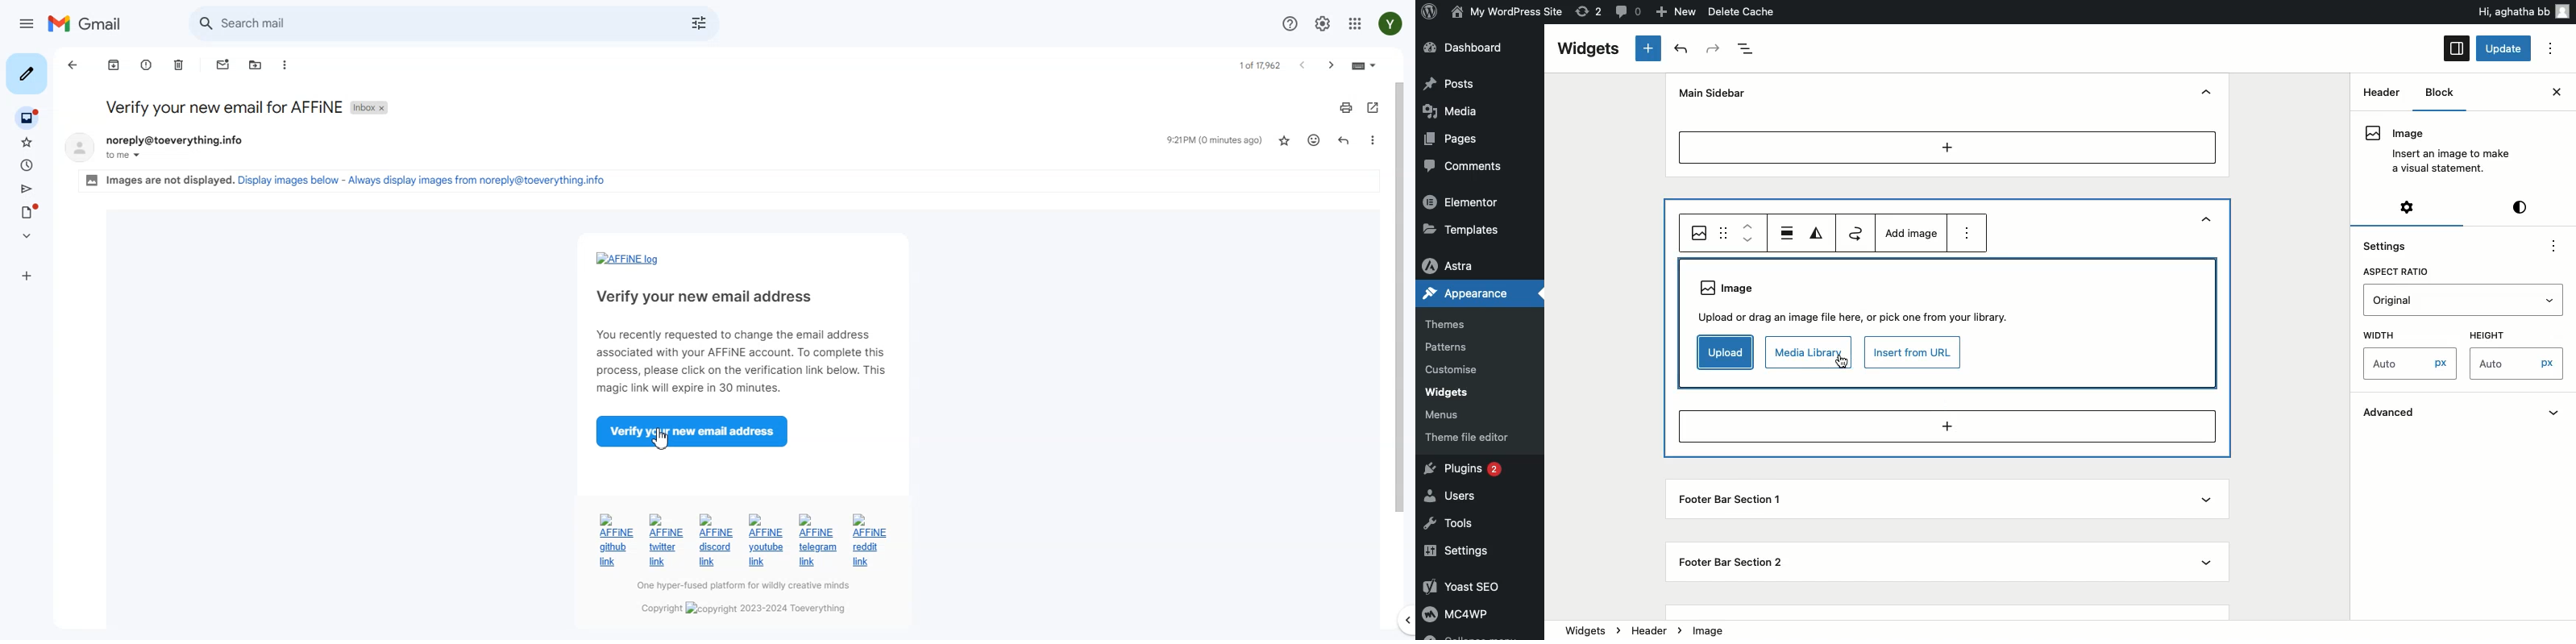  I want to click on vertical scroll bar, so click(1406, 316).